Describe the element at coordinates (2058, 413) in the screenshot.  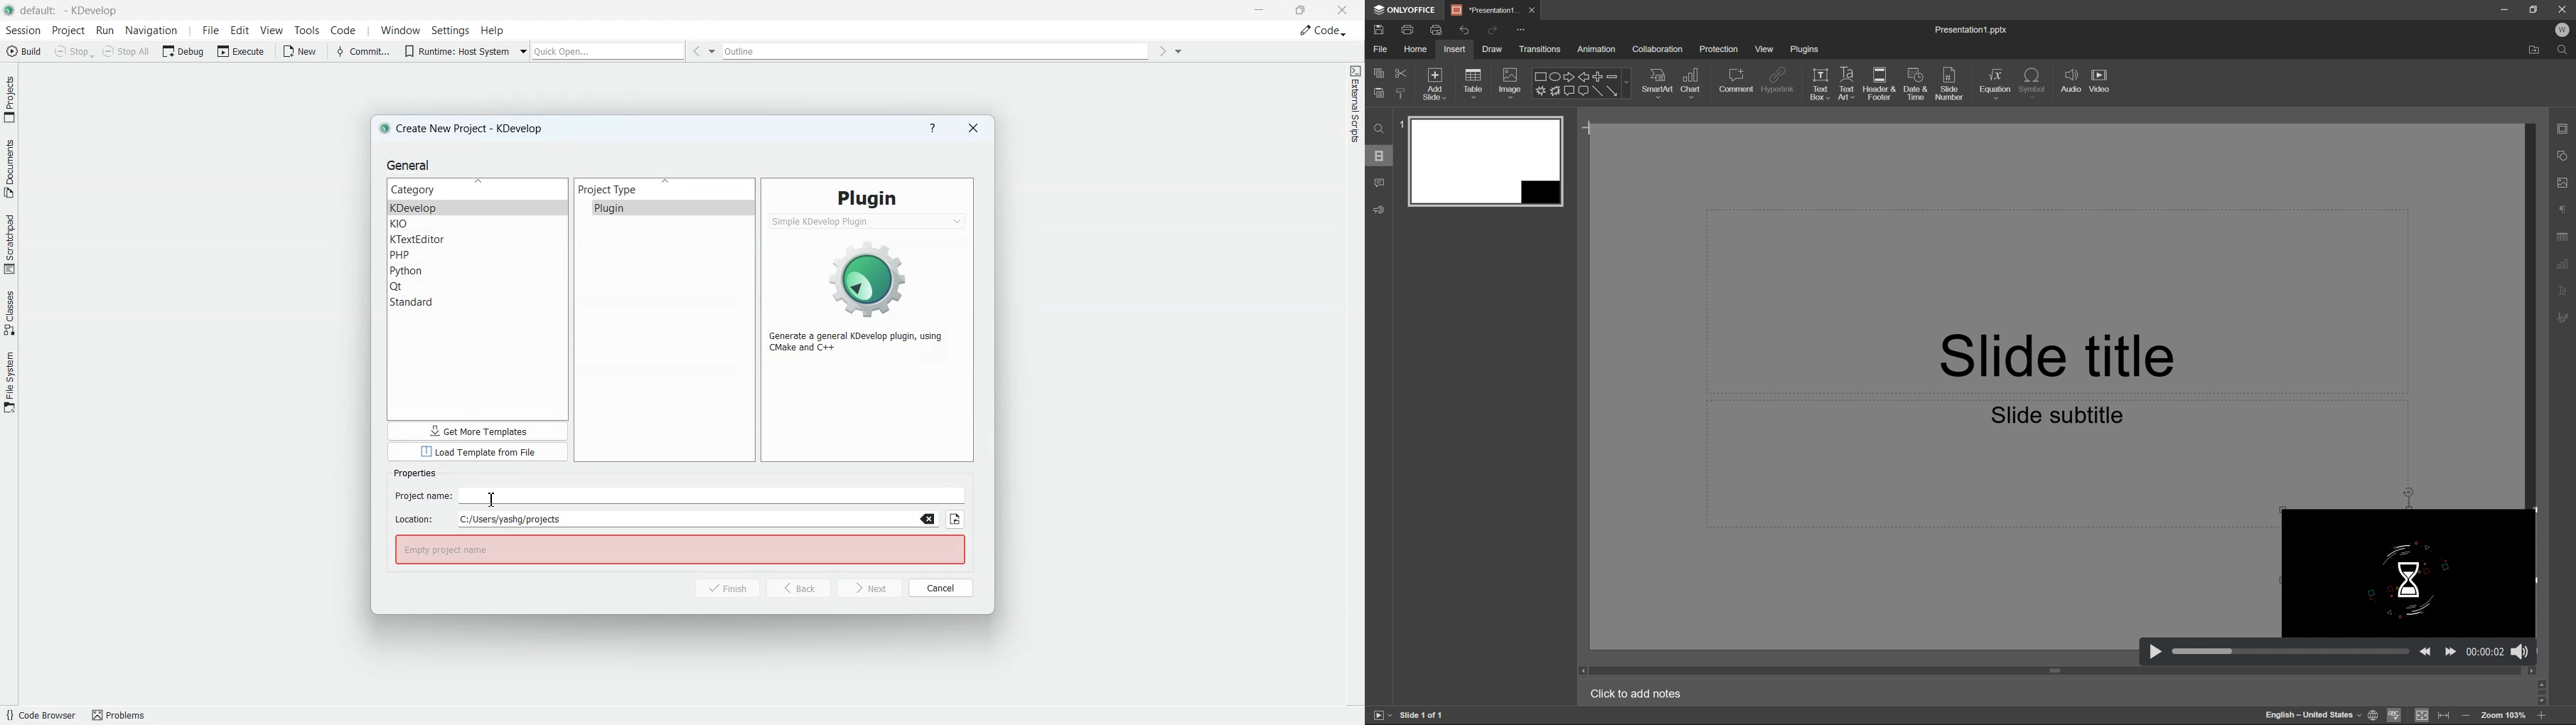
I see `Slide subtitle` at that location.